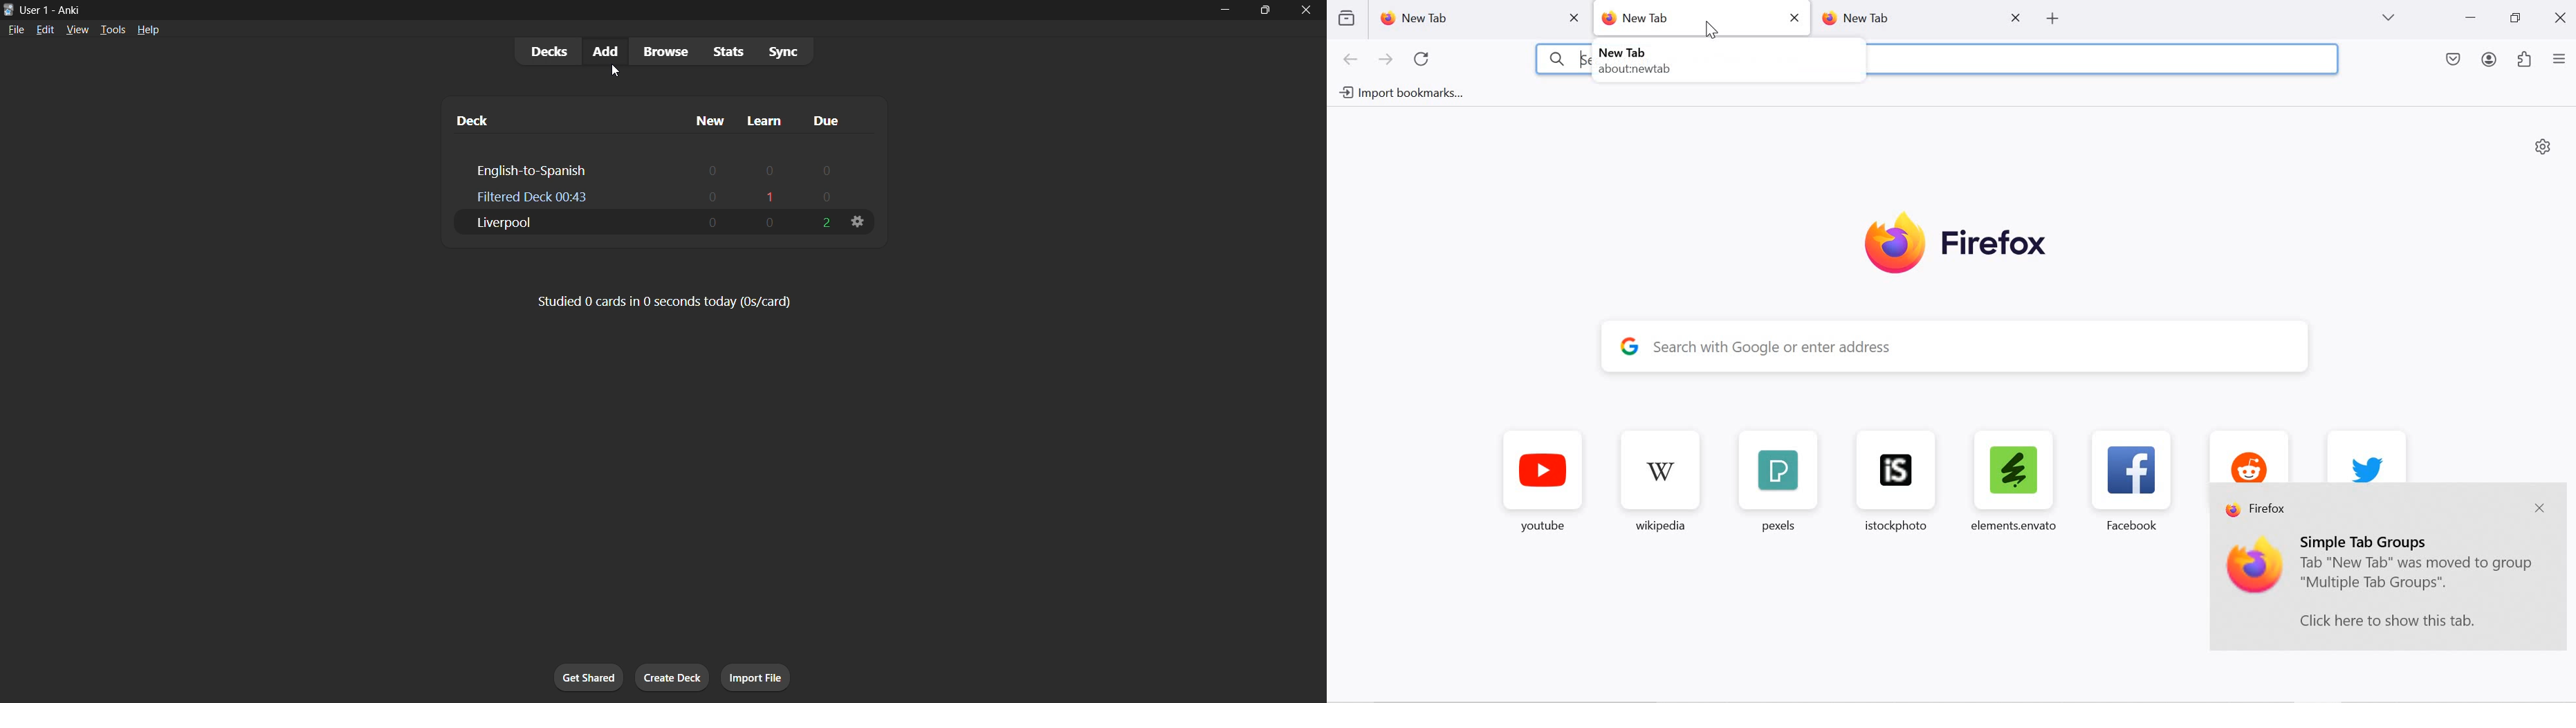 Image resolution: width=2576 pixels, height=728 pixels. I want to click on browse, so click(660, 51).